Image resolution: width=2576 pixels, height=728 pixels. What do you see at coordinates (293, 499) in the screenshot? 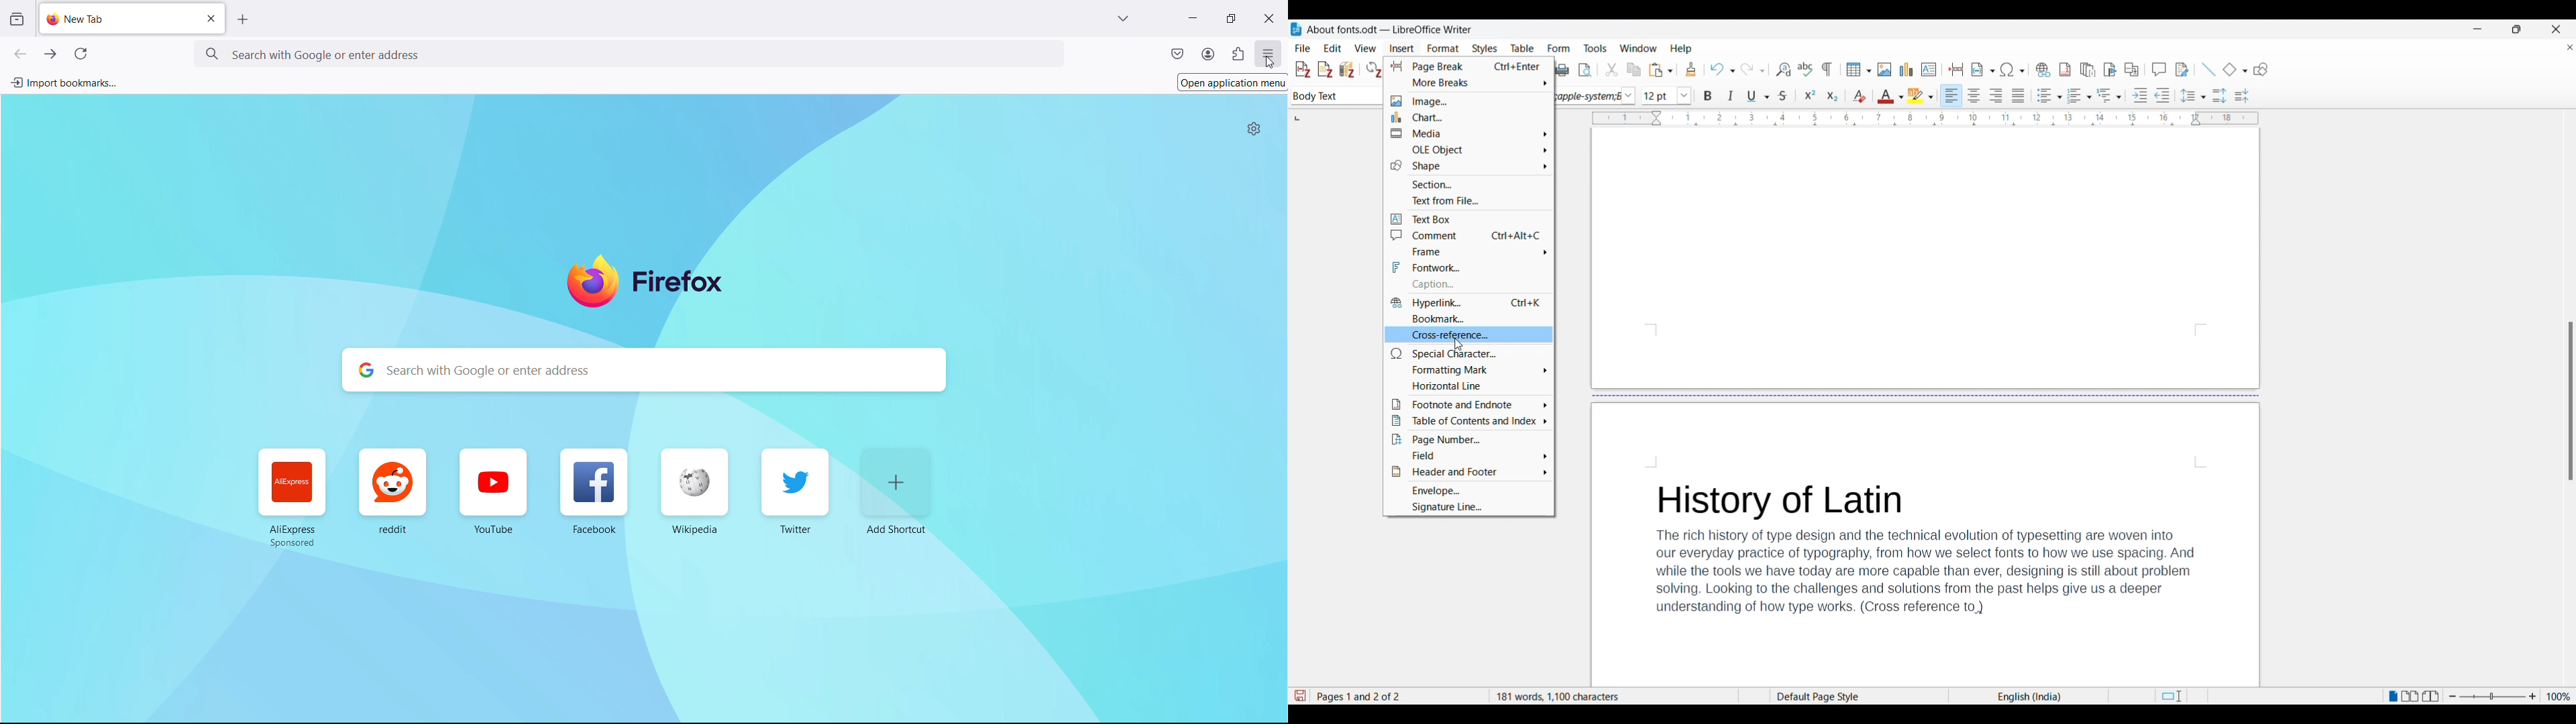
I see `AliExpress
Sponsored` at bounding box center [293, 499].